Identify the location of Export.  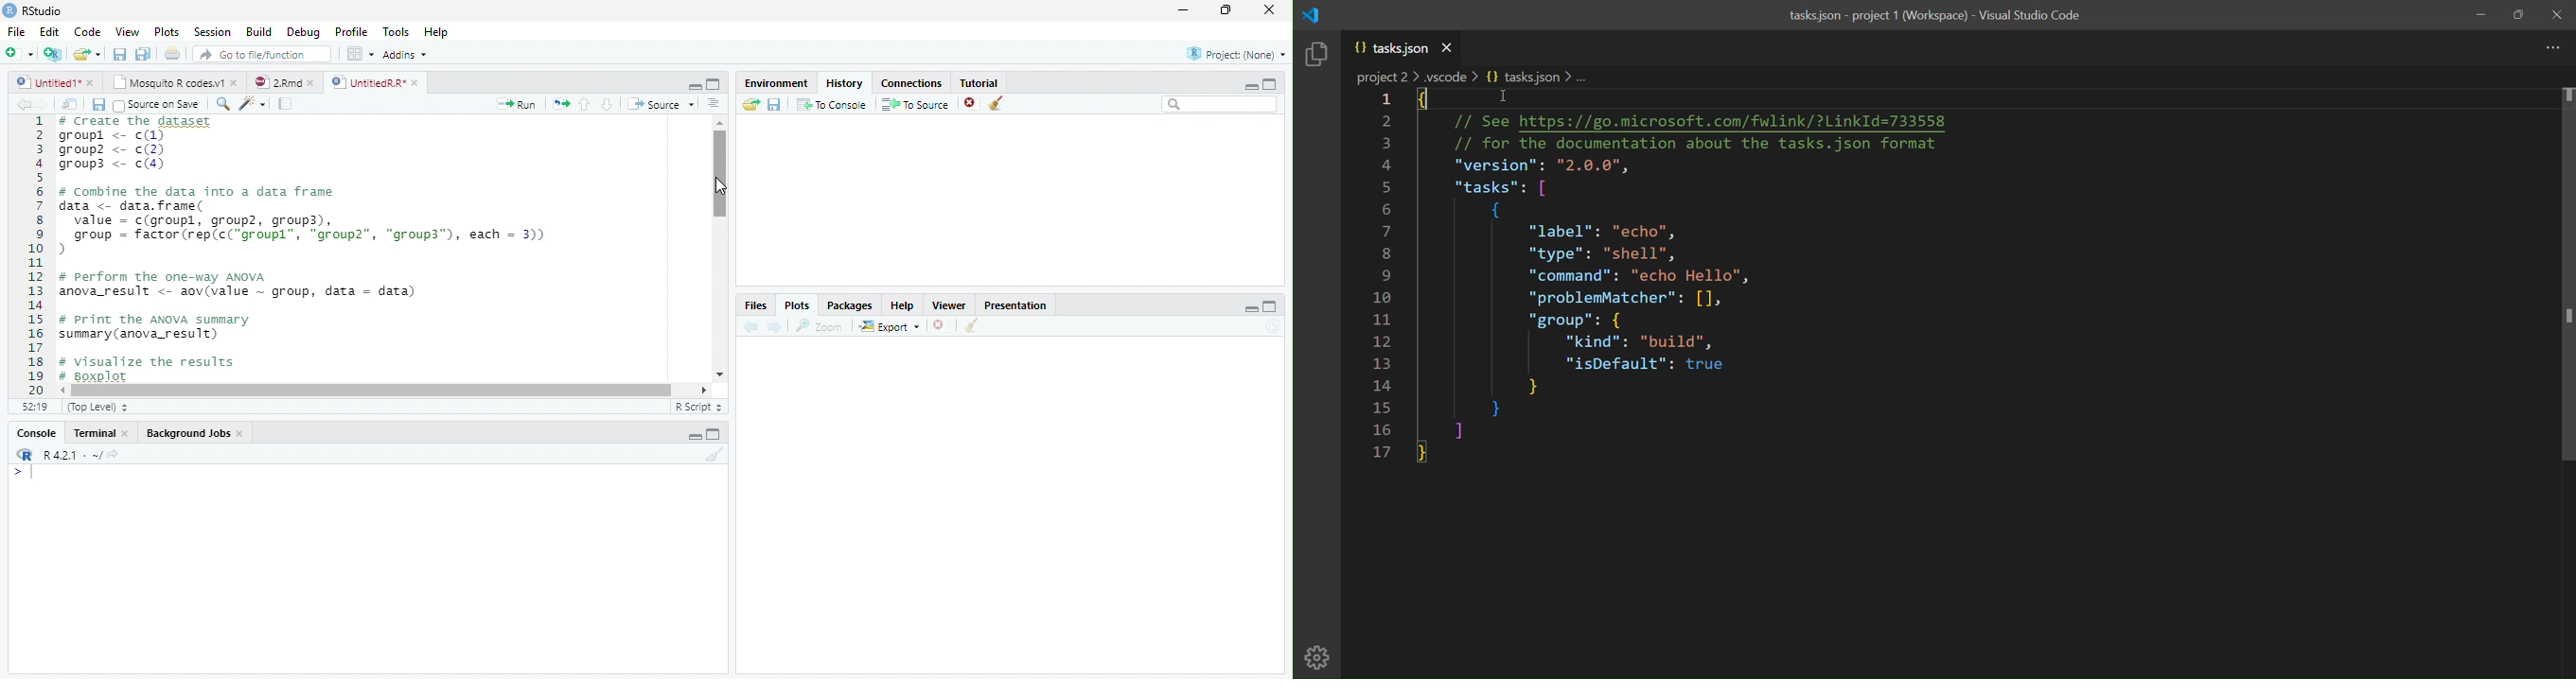
(891, 326).